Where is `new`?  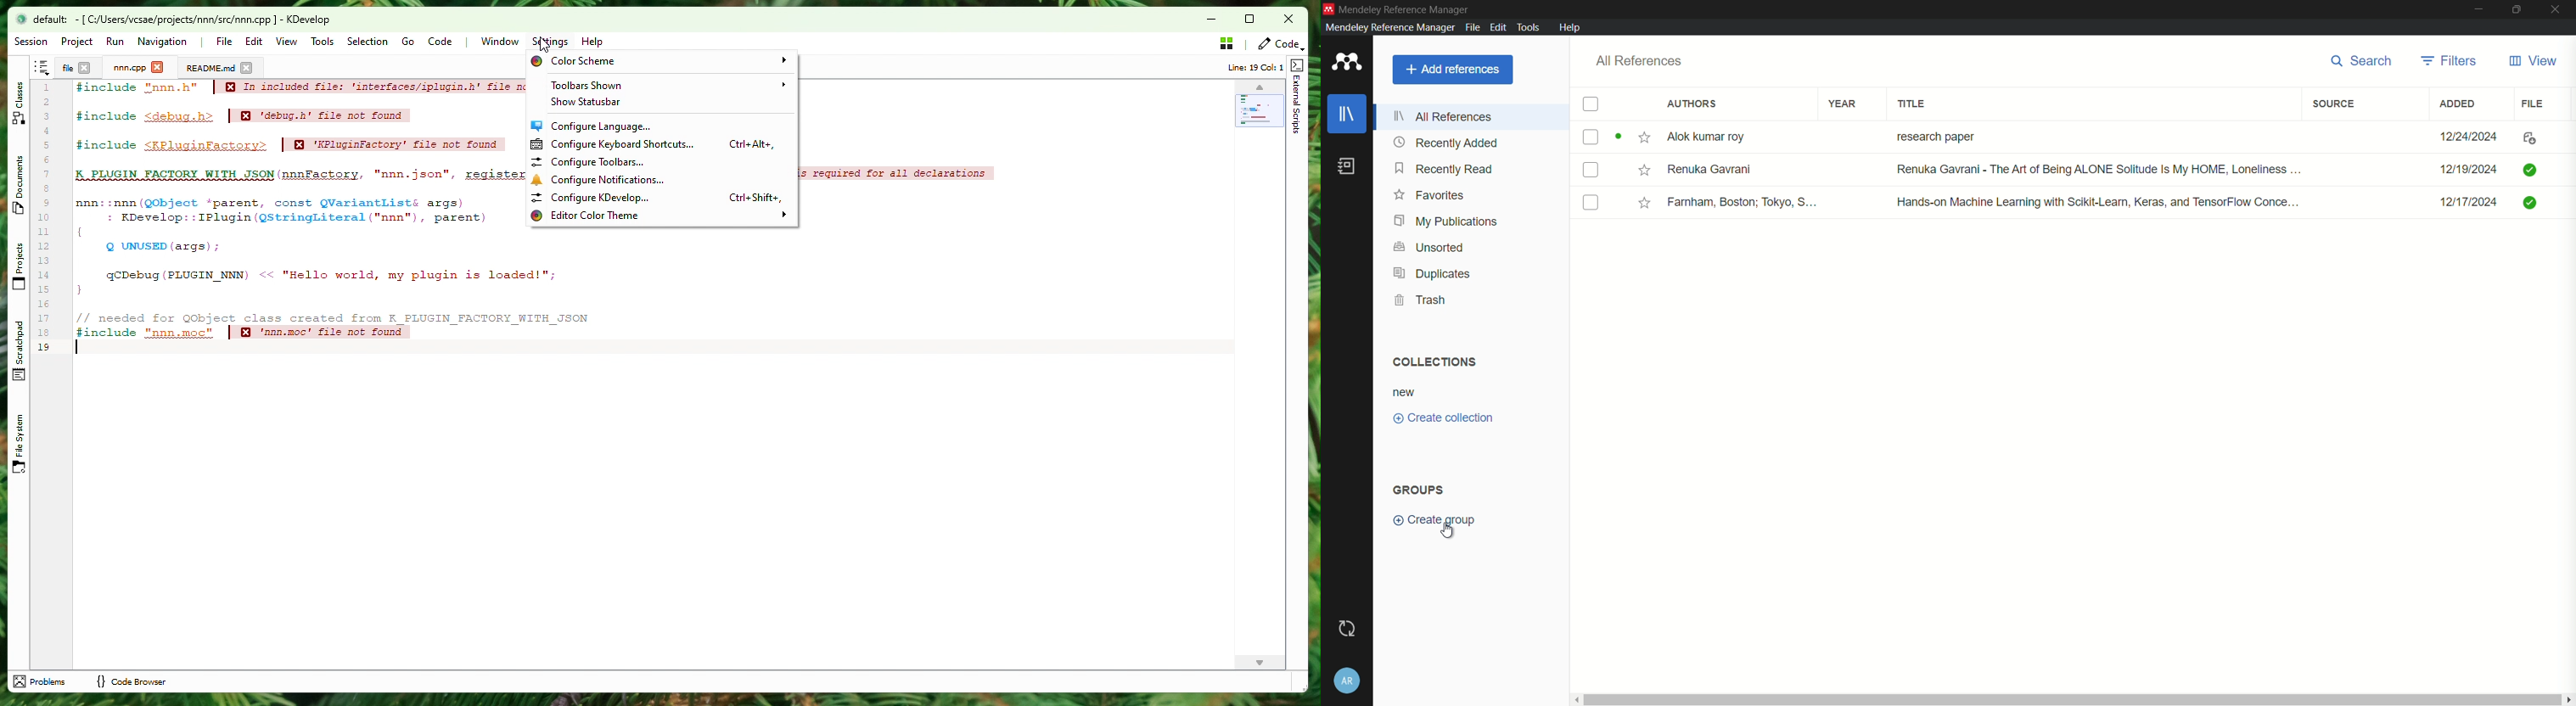 new is located at coordinates (1404, 392).